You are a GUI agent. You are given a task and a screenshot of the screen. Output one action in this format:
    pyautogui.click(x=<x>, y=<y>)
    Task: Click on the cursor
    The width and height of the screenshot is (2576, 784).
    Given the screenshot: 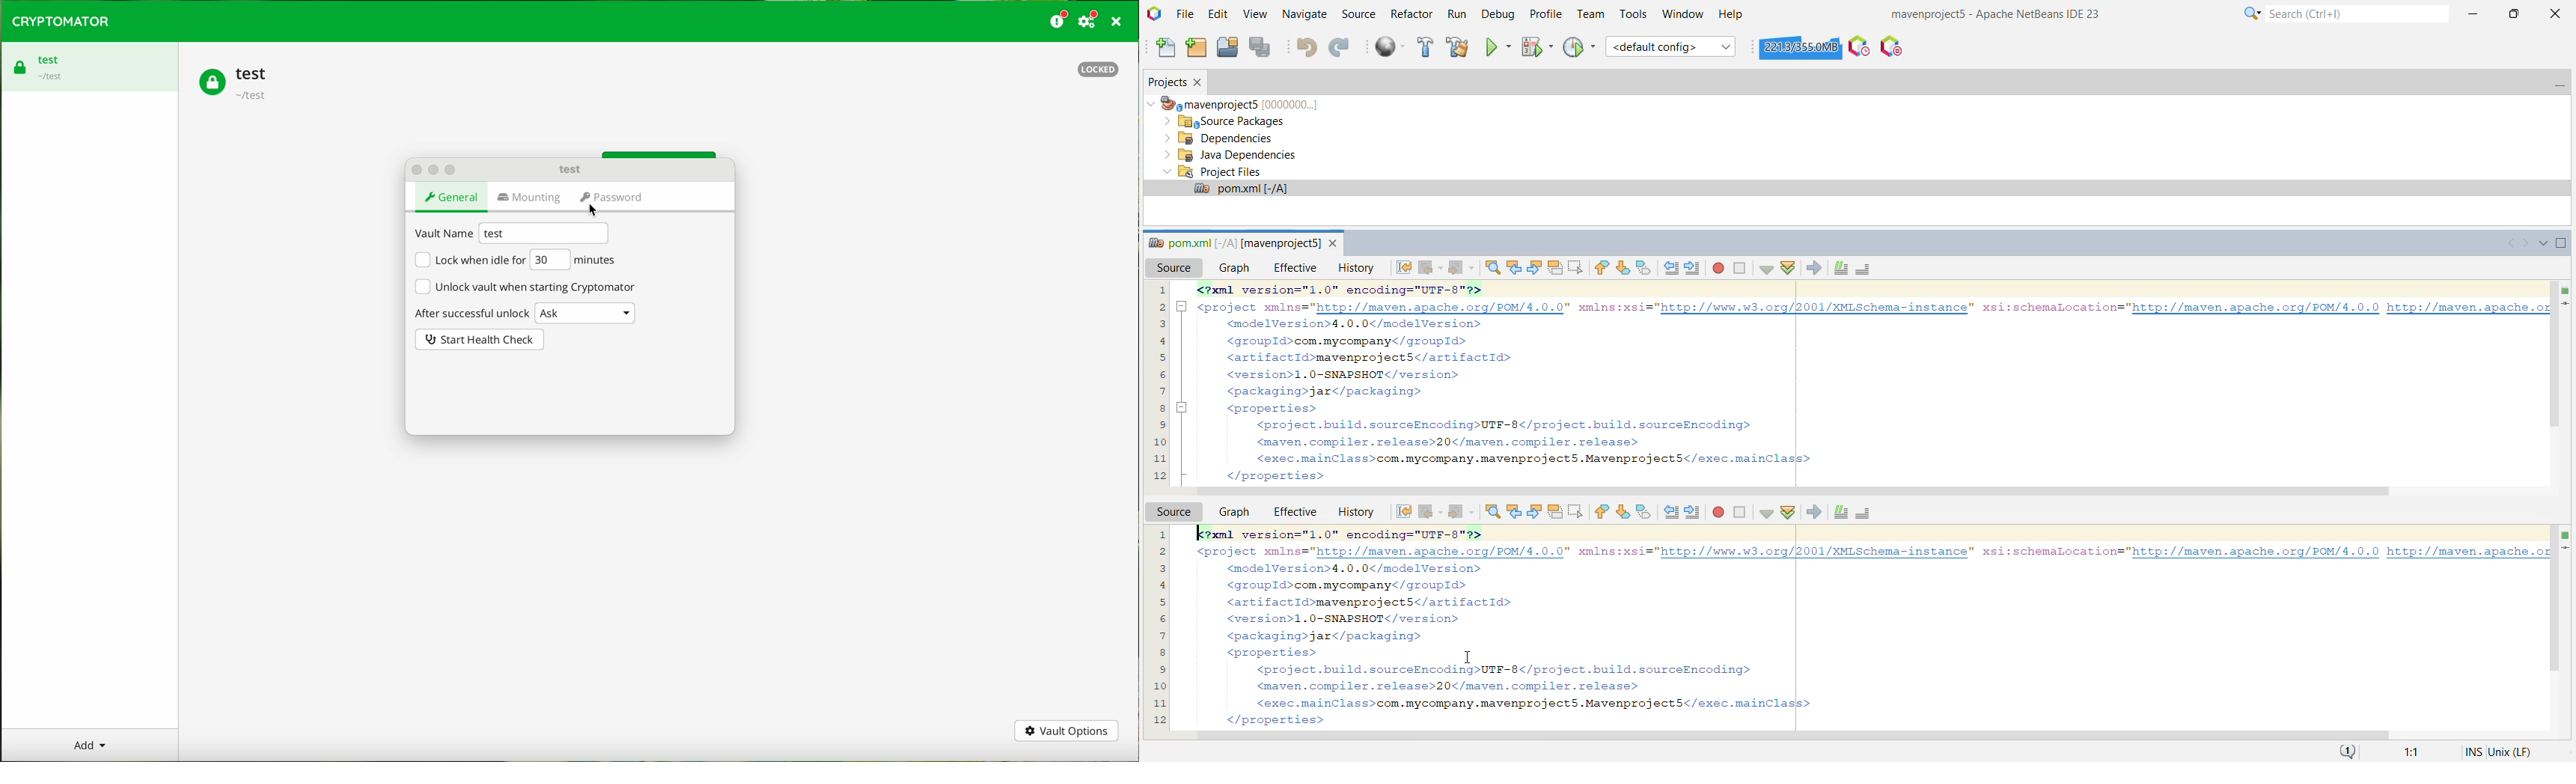 What is the action you would take?
    pyautogui.click(x=597, y=209)
    